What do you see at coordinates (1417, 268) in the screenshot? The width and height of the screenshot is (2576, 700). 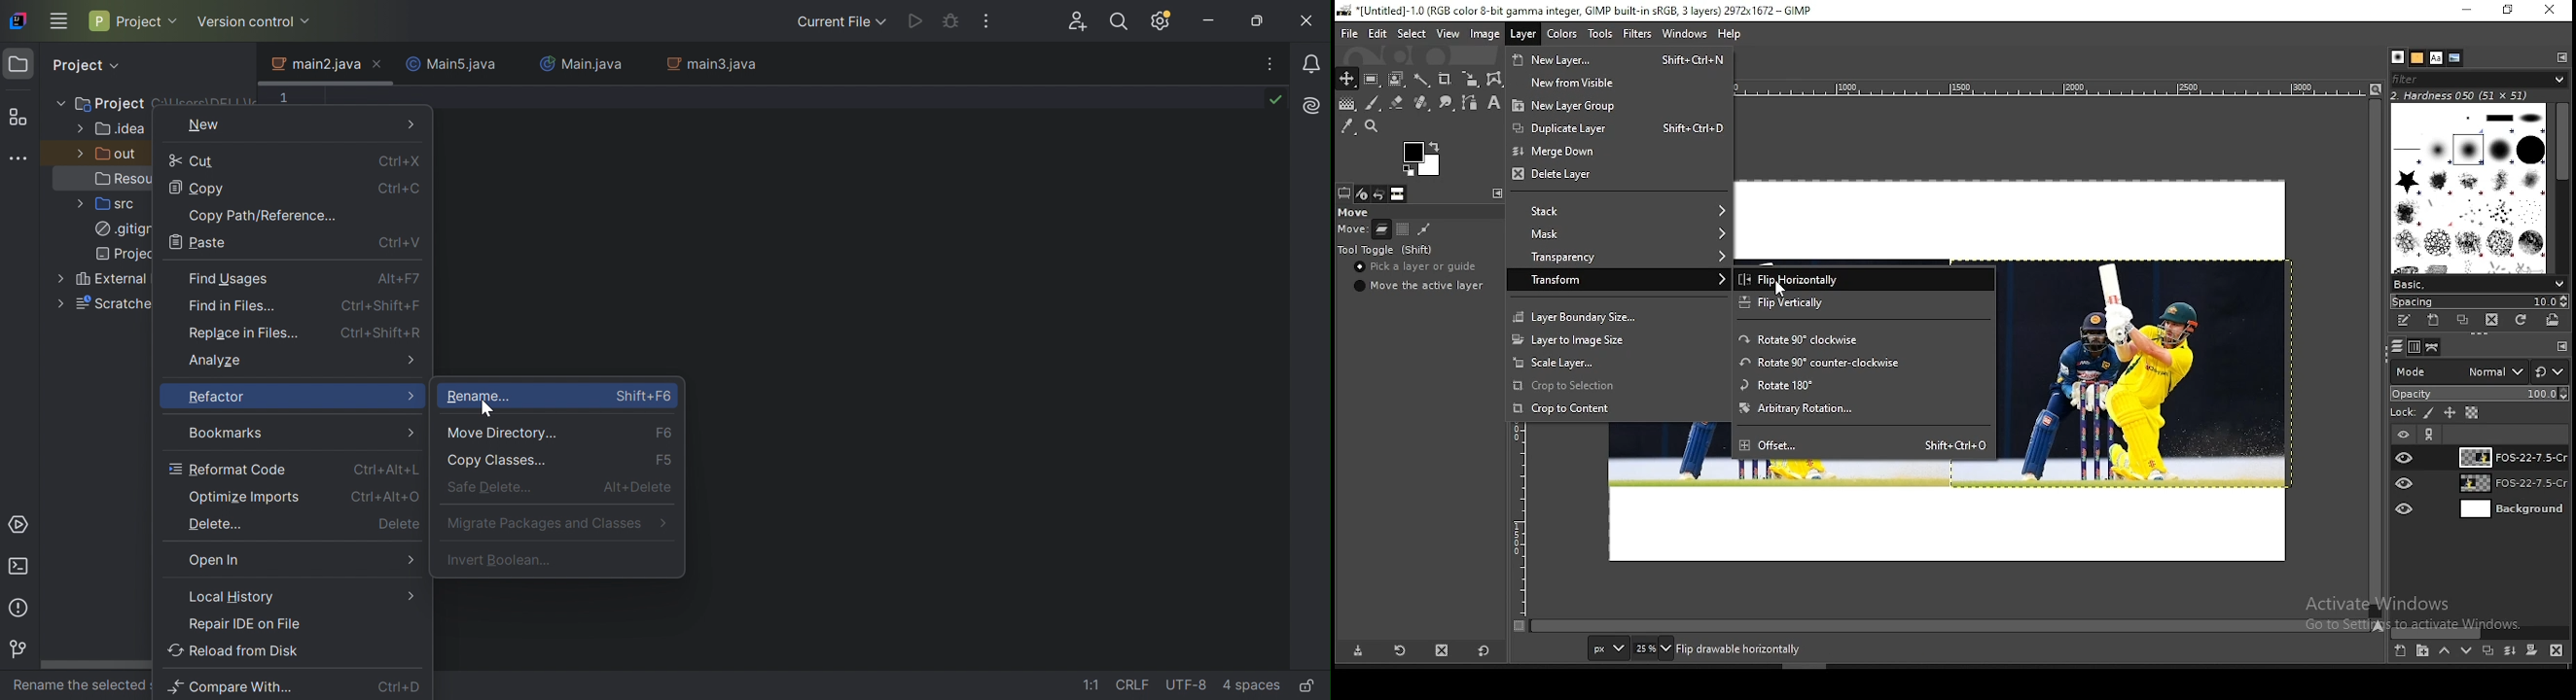 I see `pick a layer or guide` at bounding box center [1417, 268].